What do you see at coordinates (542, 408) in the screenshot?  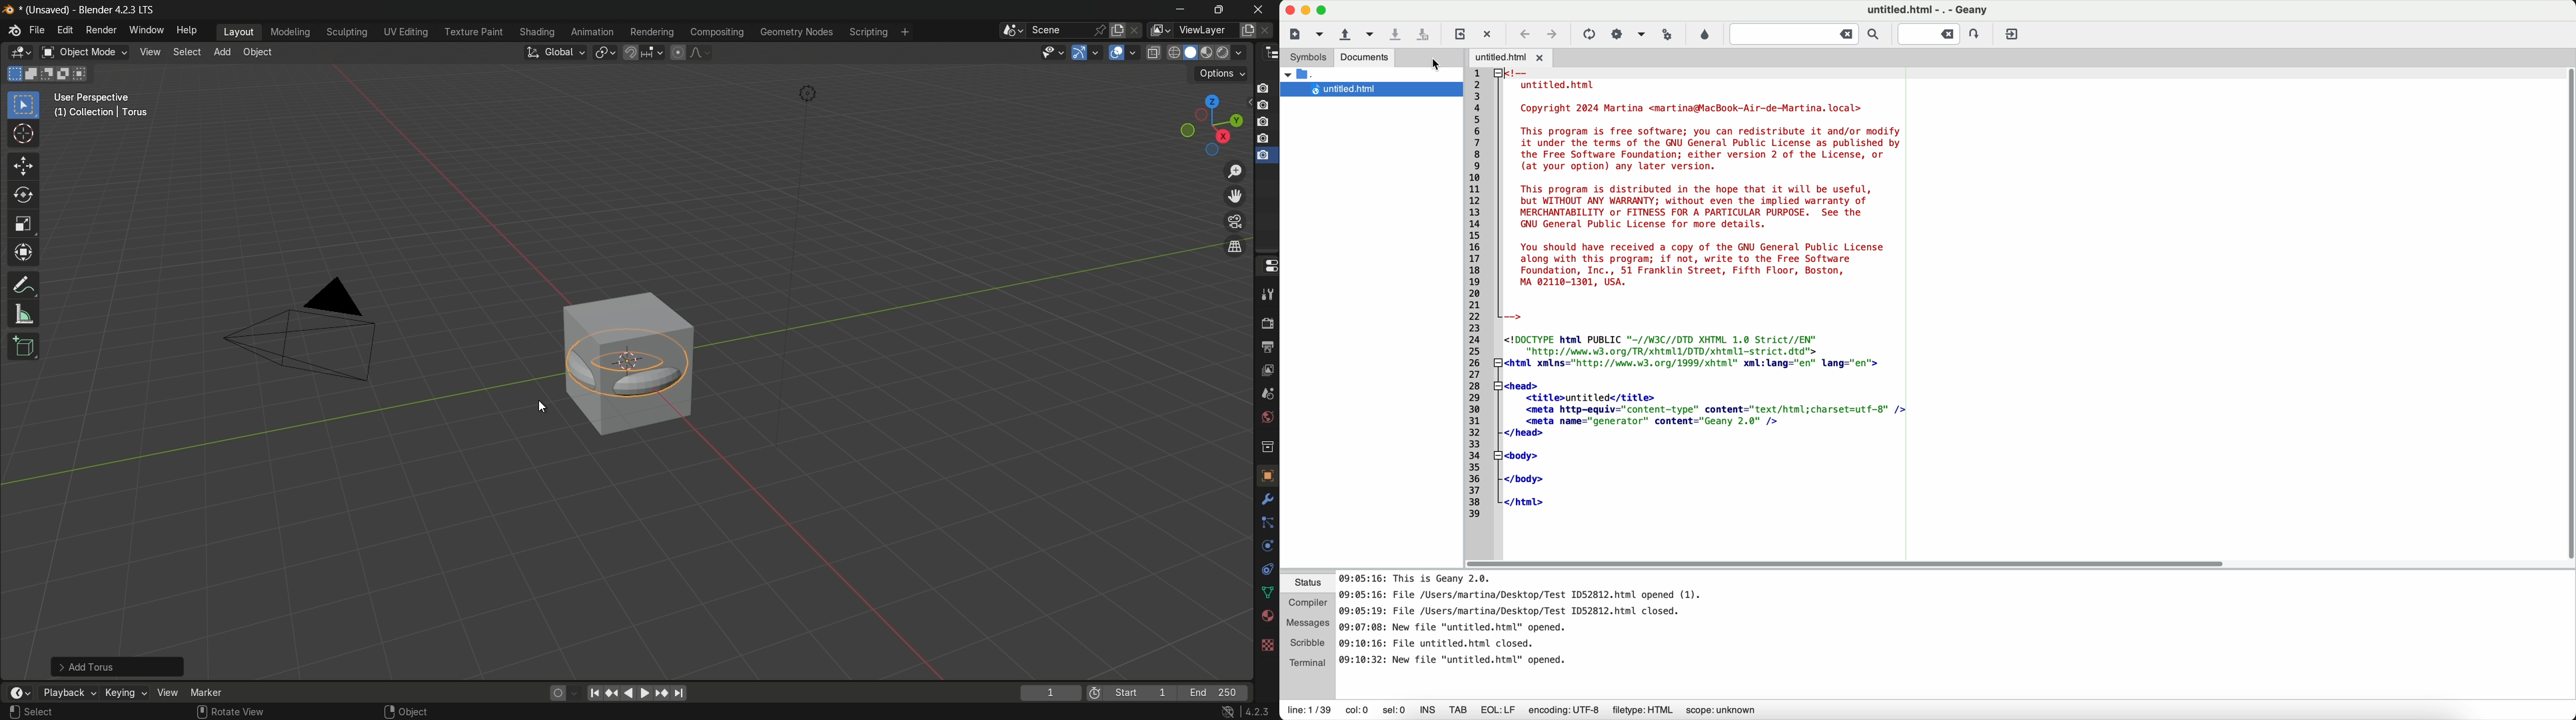 I see `cursor` at bounding box center [542, 408].